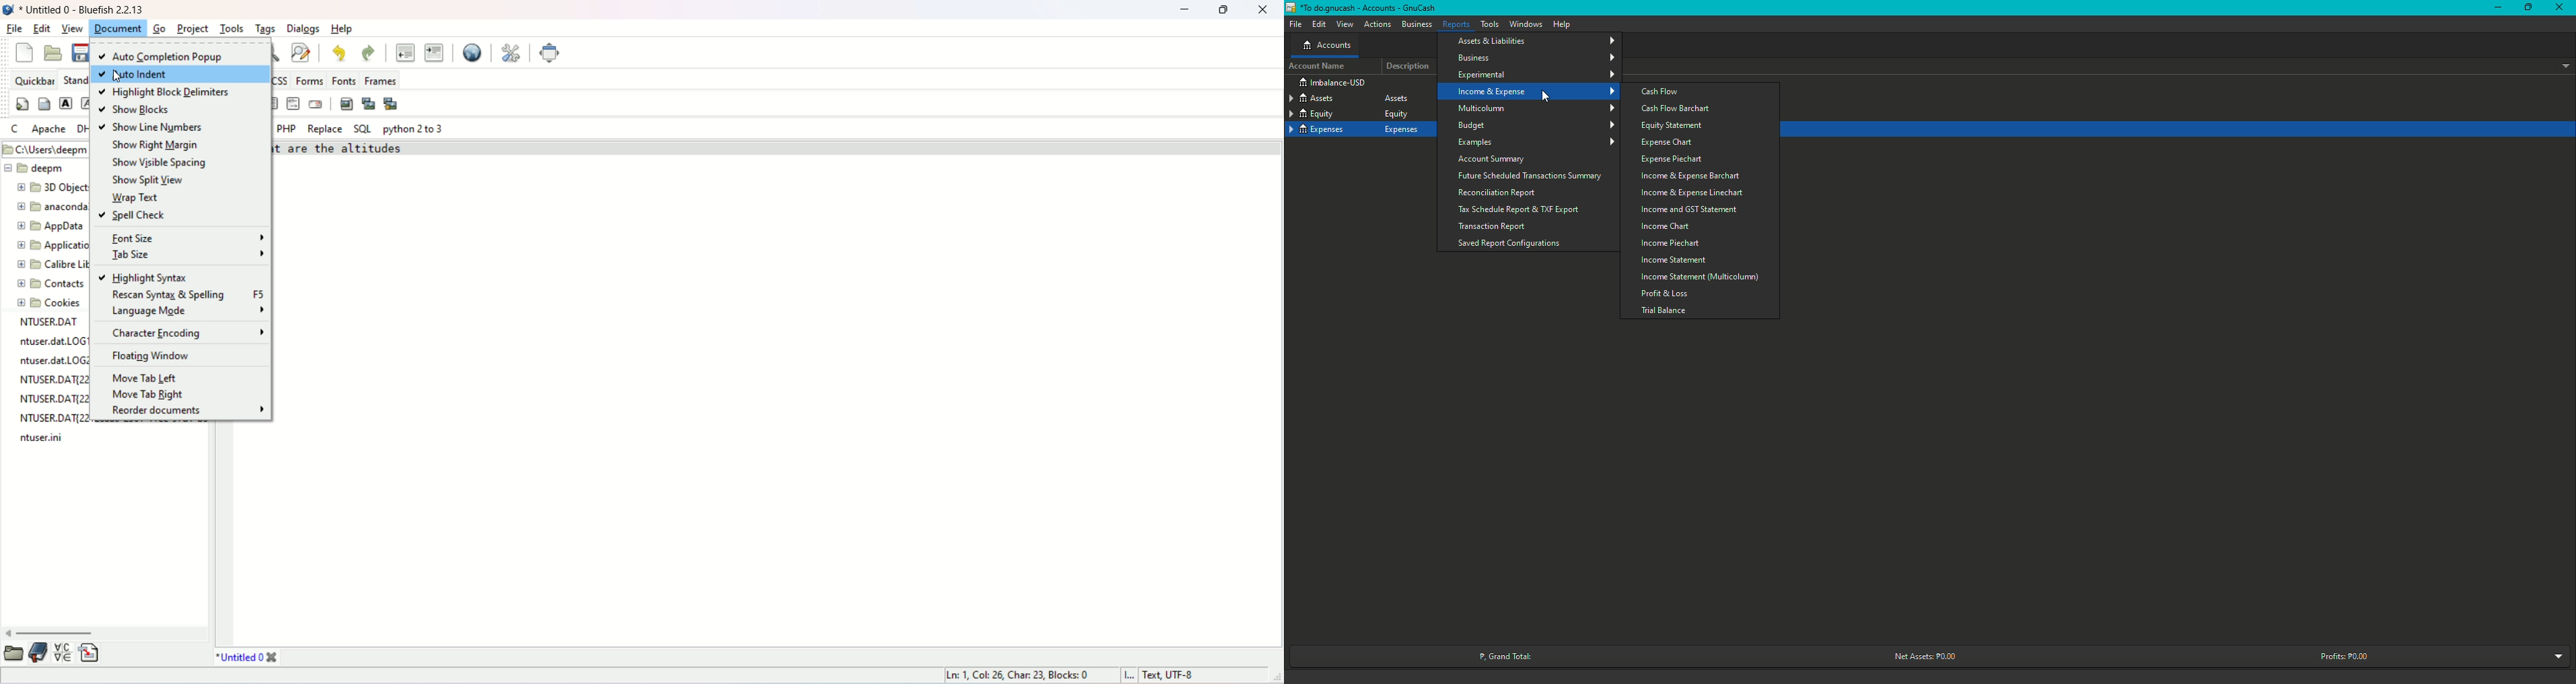 This screenshot has height=700, width=2576. Describe the element at coordinates (306, 29) in the screenshot. I see `dialogs` at that location.